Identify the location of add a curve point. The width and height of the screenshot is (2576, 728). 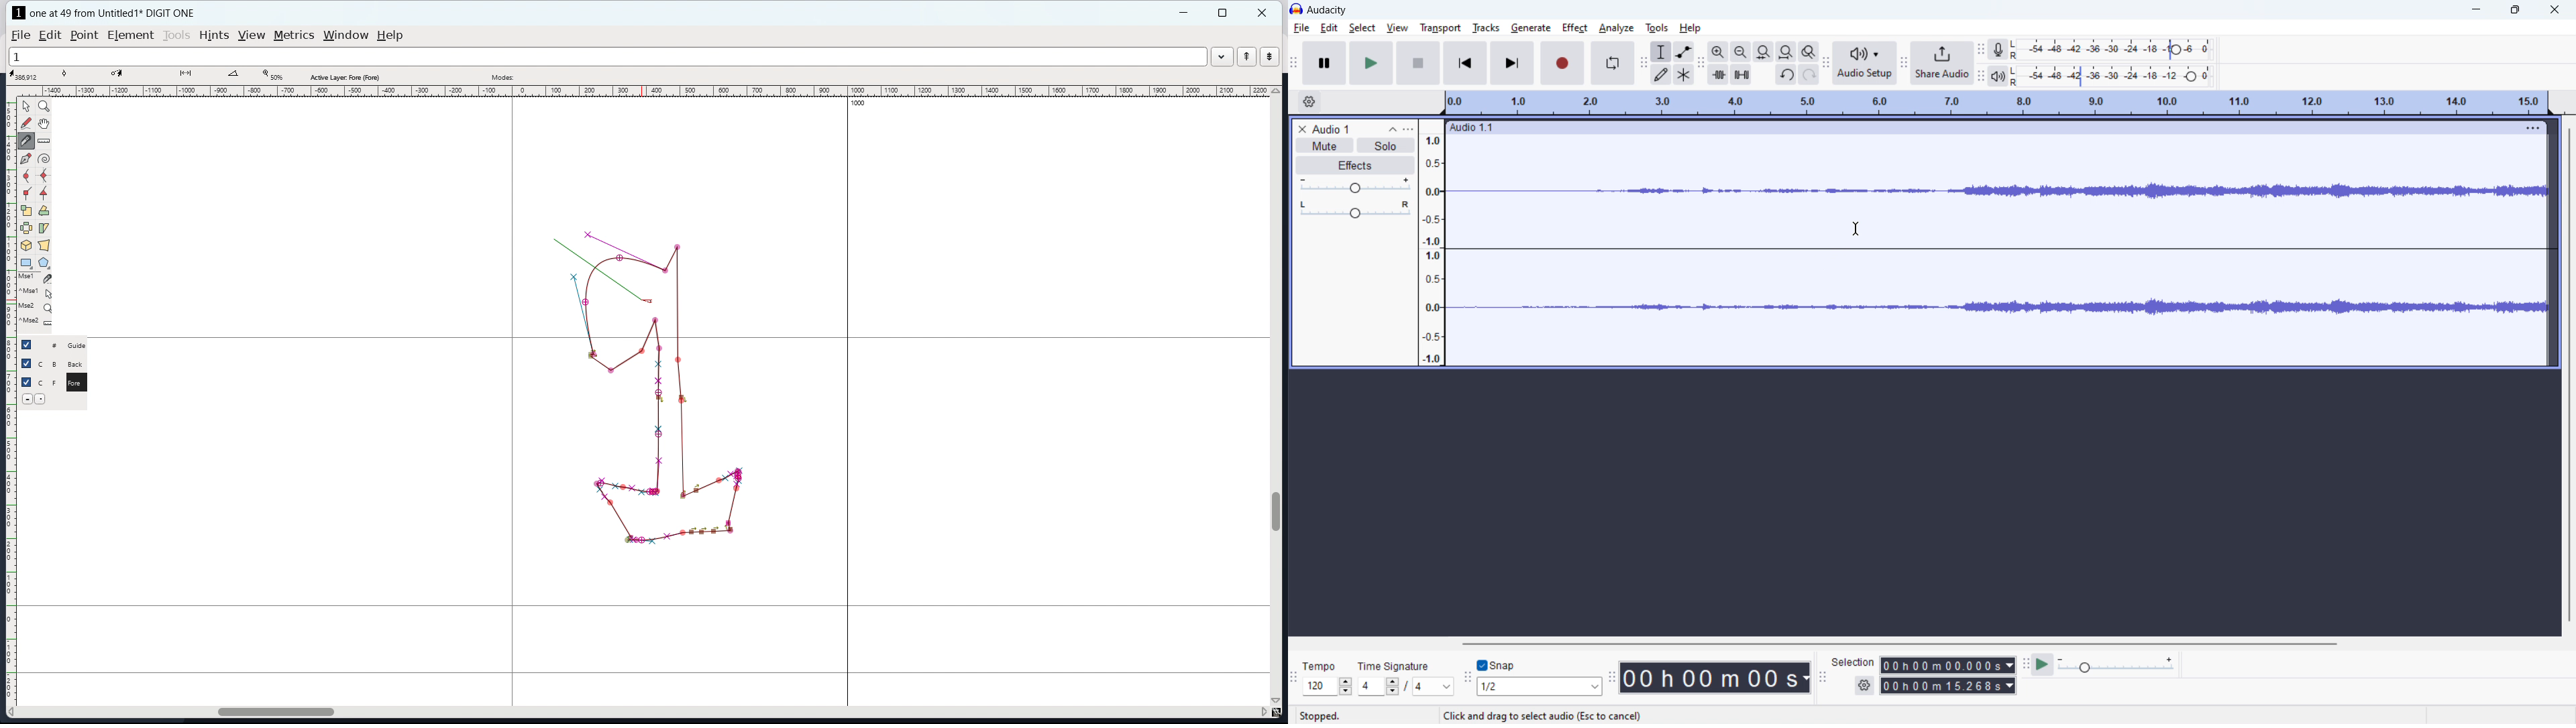
(26, 177).